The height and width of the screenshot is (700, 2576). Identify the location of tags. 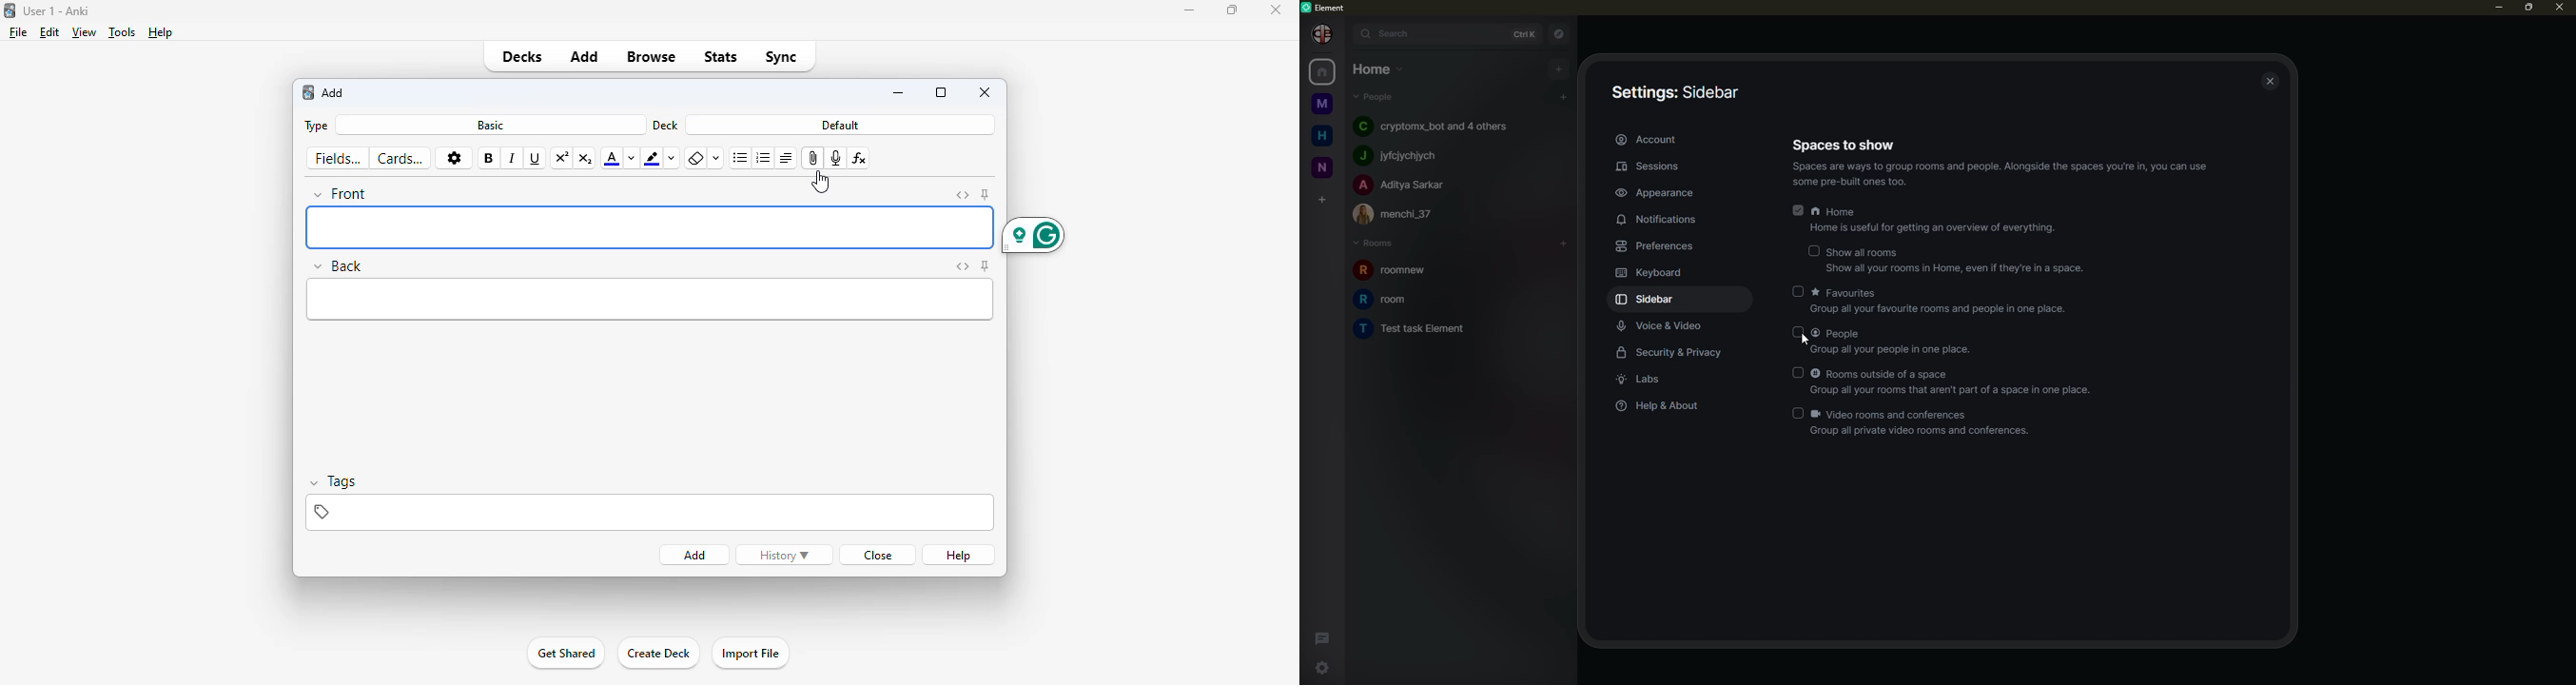
(337, 481).